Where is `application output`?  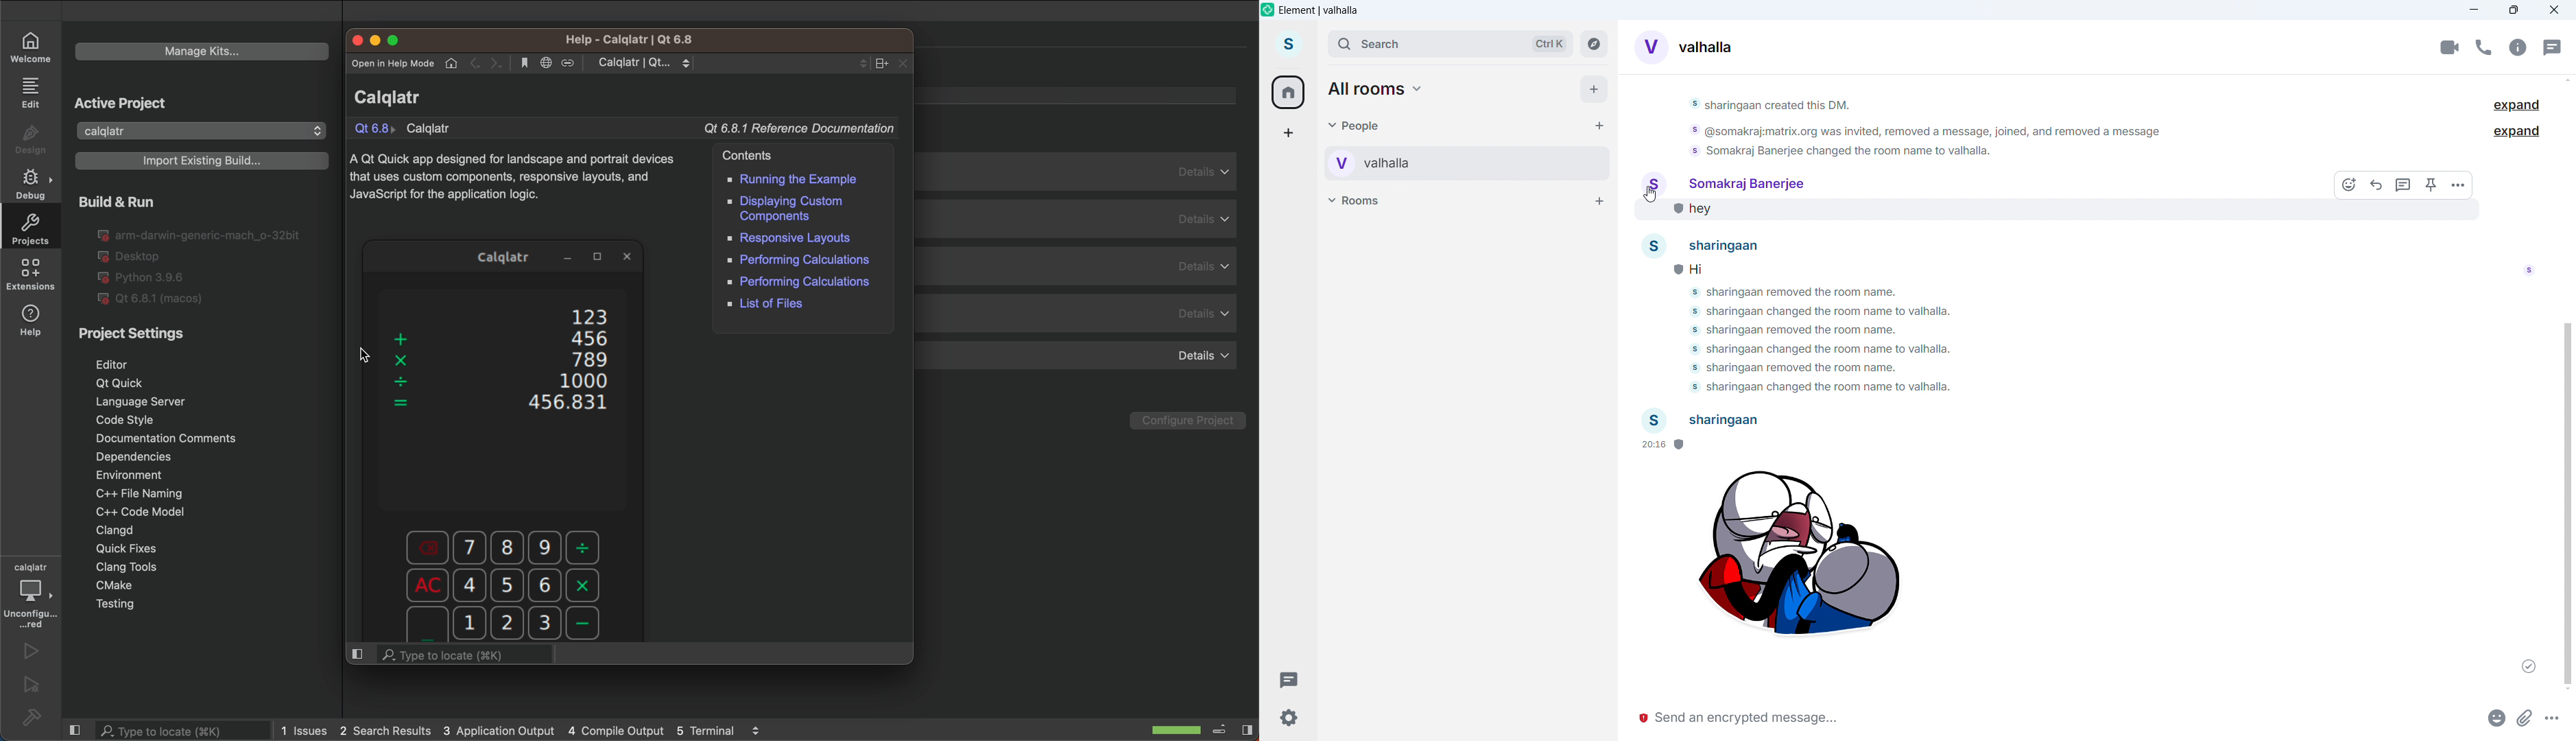 application output is located at coordinates (501, 731).